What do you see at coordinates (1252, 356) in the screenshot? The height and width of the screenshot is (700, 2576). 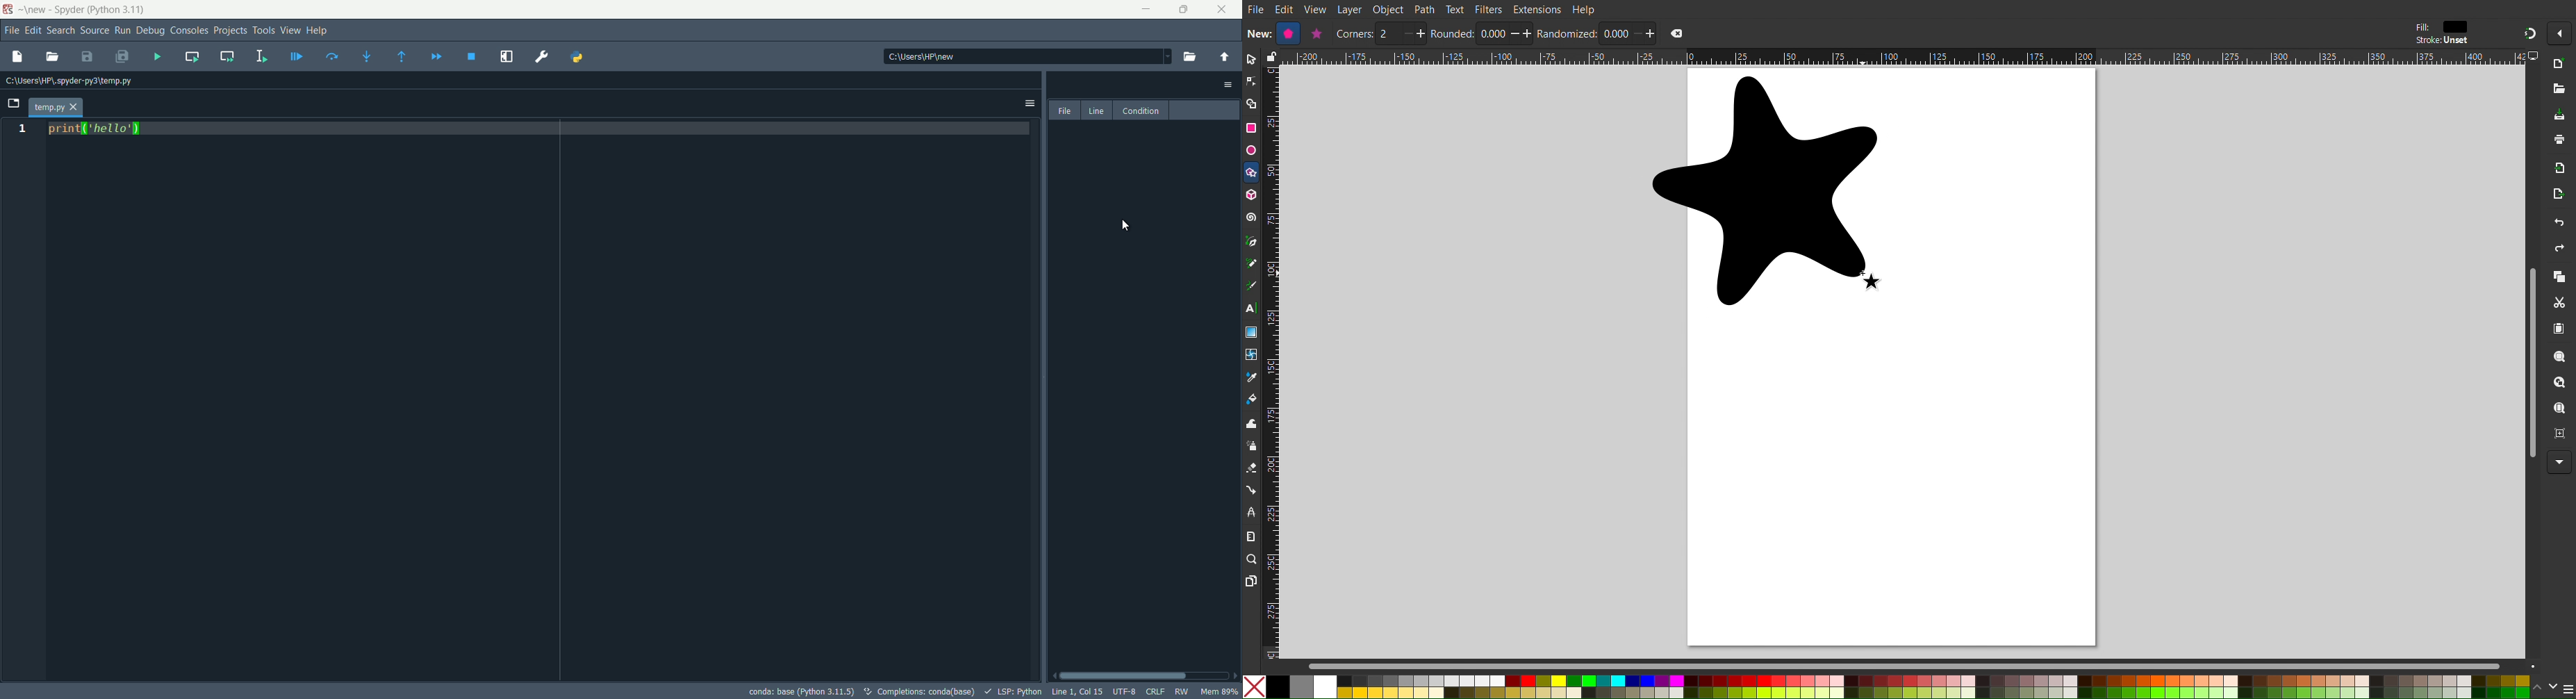 I see `Mesh Tool` at bounding box center [1252, 356].